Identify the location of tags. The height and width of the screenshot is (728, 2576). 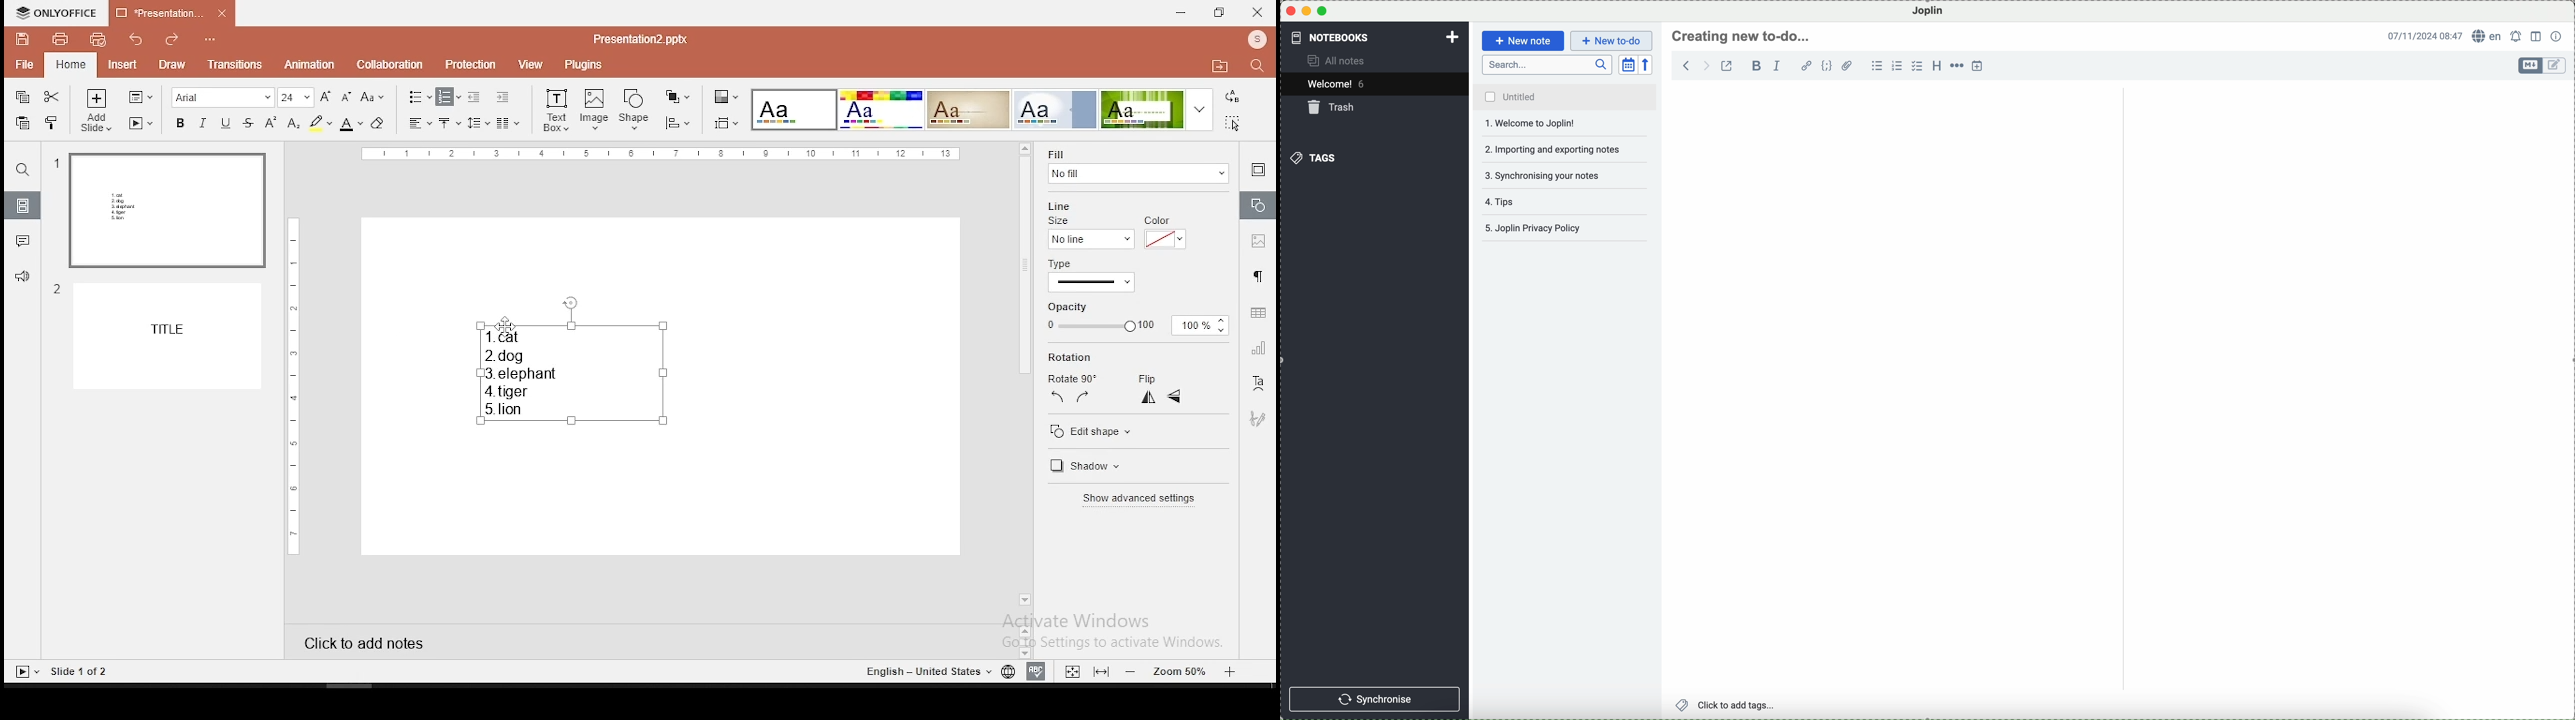
(1313, 158).